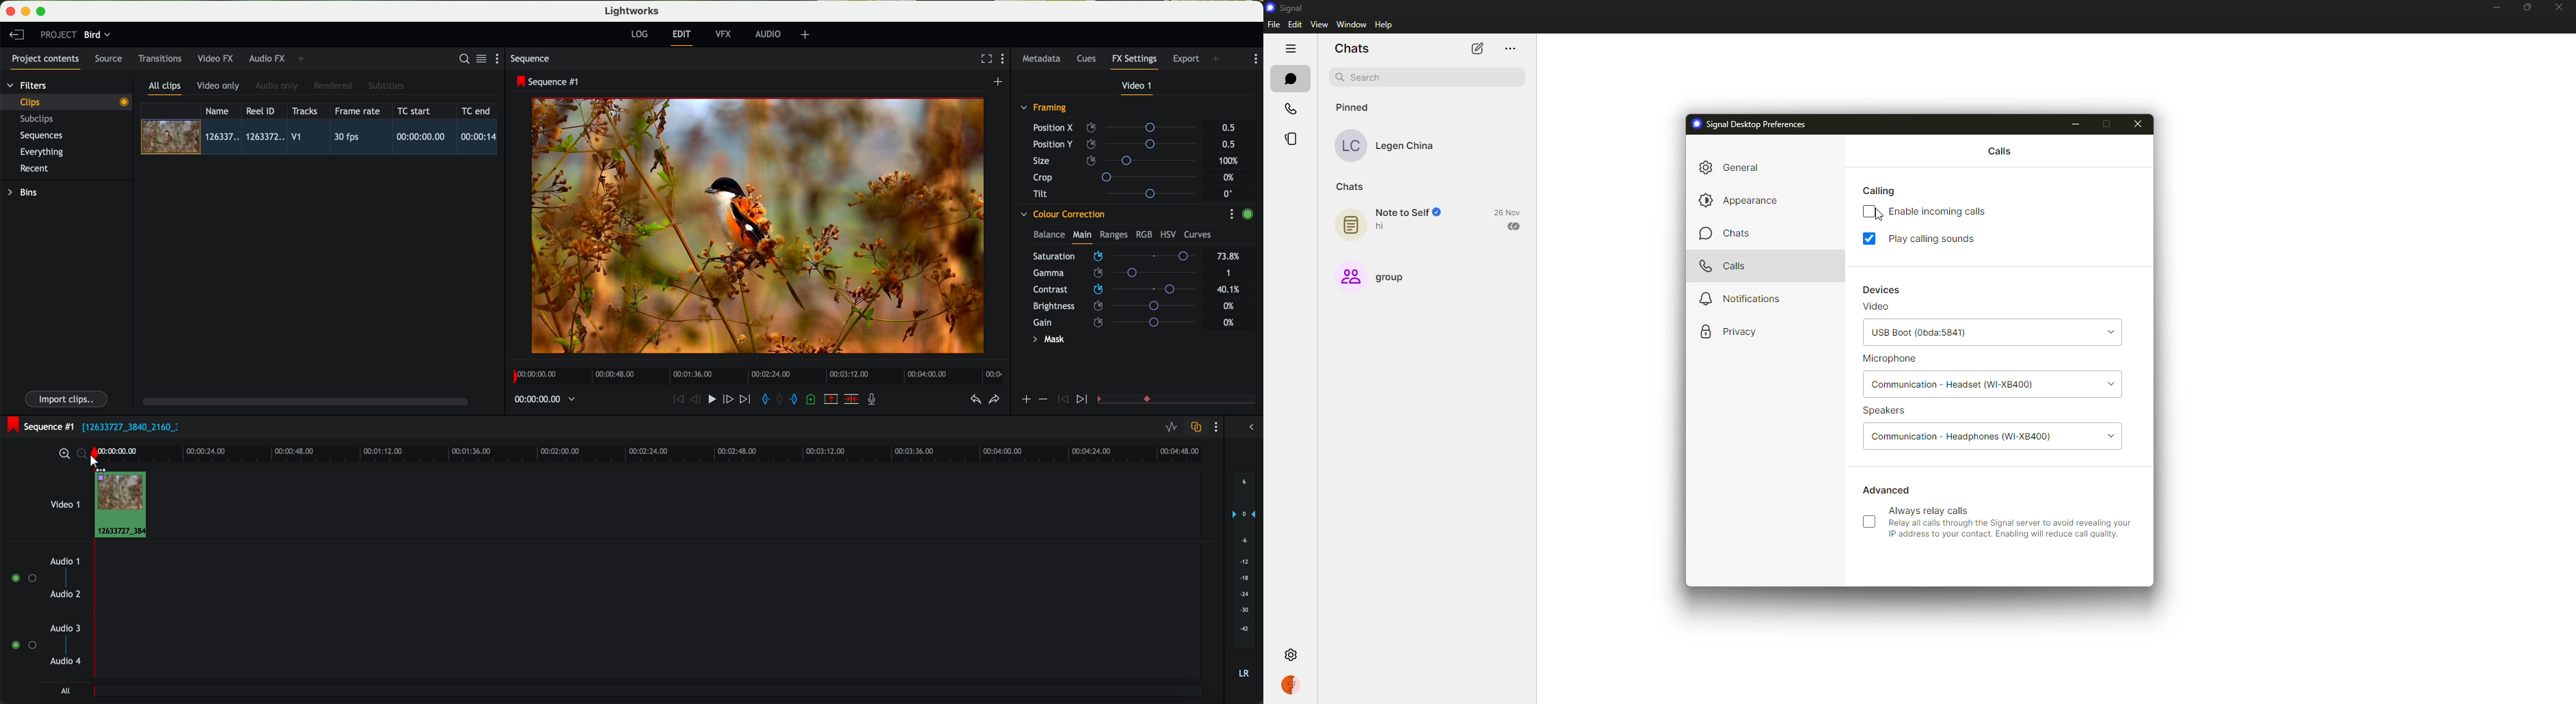 The image size is (2576, 728). Describe the element at coordinates (1962, 436) in the screenshot. I see `headphones` at that location.